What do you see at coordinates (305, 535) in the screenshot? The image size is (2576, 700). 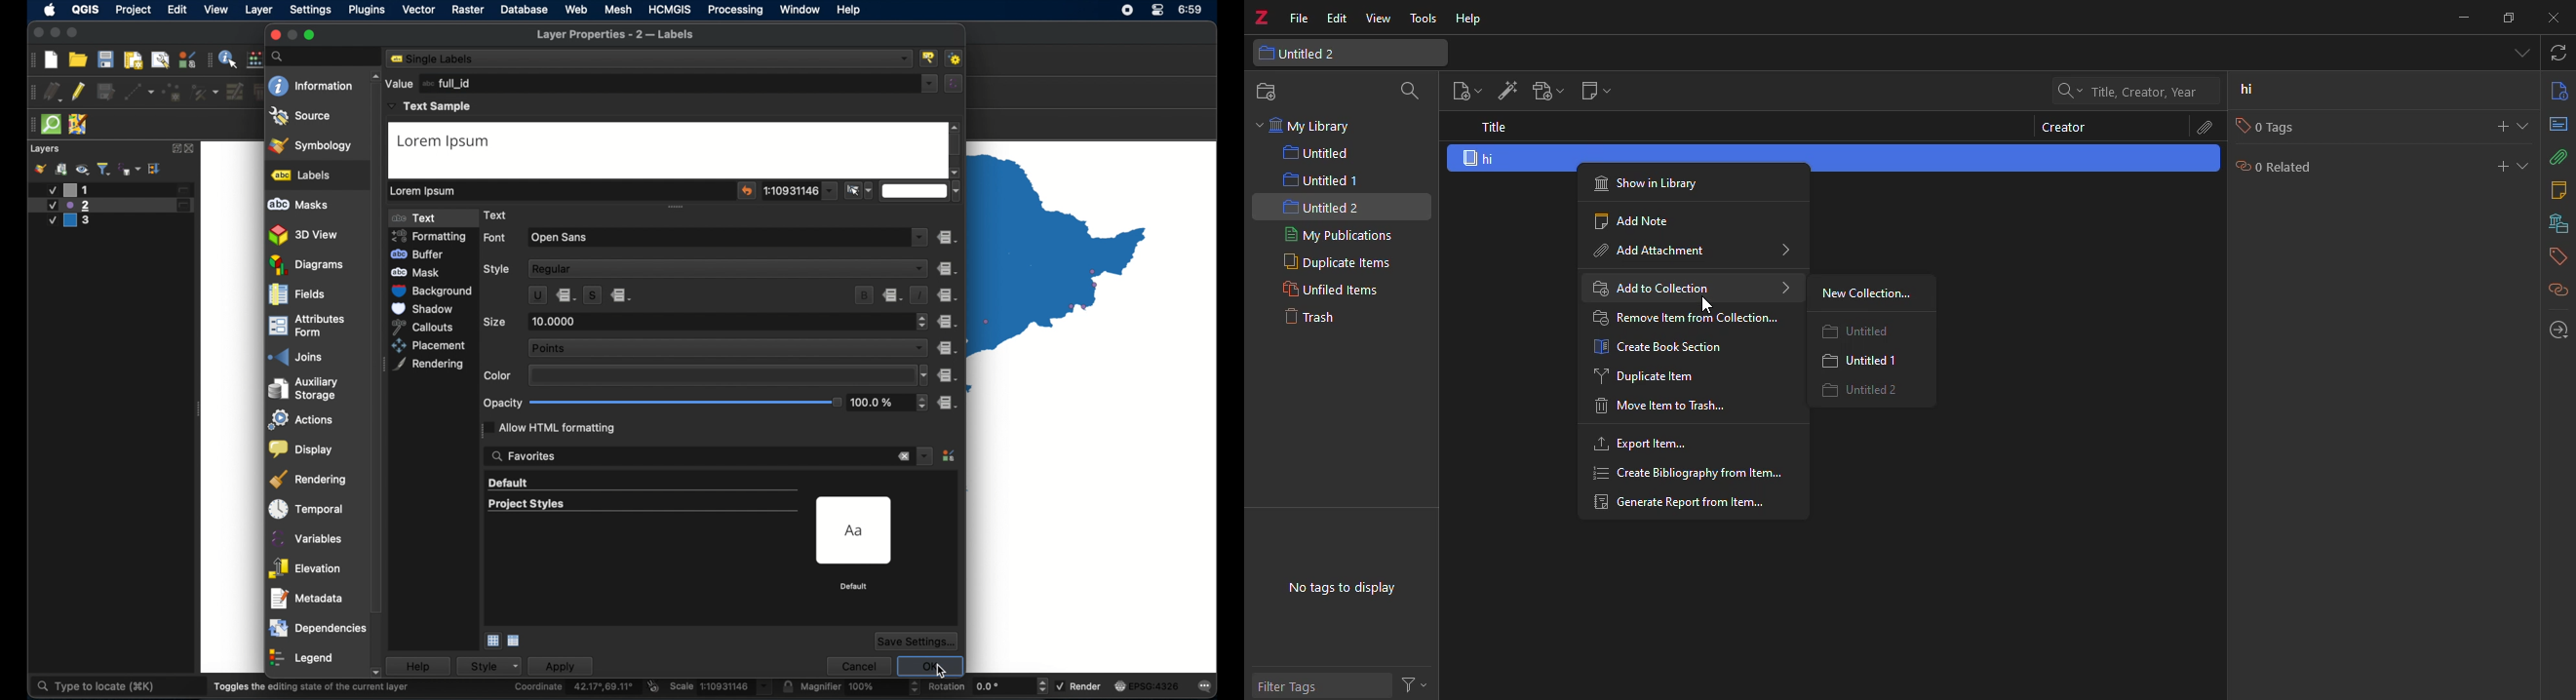 I see `variables` at bounding box center [305, 535].